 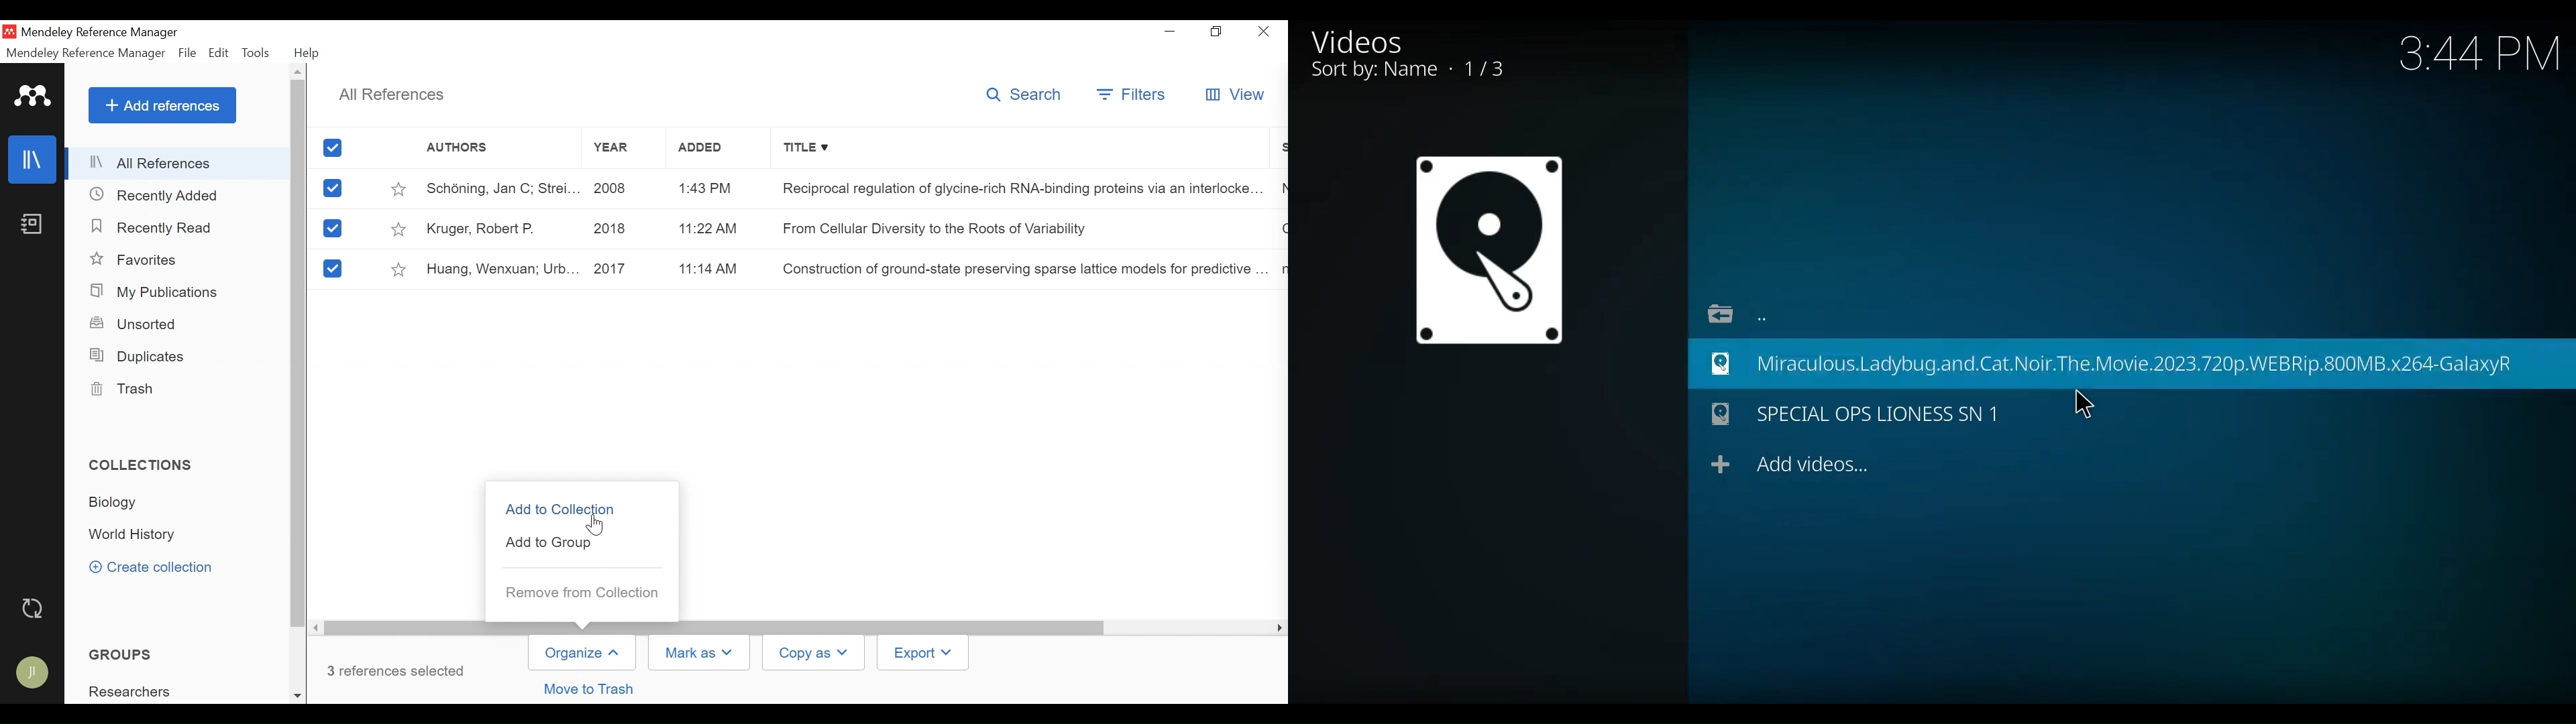 I want to click on Organize, so click(x=582, y=653).